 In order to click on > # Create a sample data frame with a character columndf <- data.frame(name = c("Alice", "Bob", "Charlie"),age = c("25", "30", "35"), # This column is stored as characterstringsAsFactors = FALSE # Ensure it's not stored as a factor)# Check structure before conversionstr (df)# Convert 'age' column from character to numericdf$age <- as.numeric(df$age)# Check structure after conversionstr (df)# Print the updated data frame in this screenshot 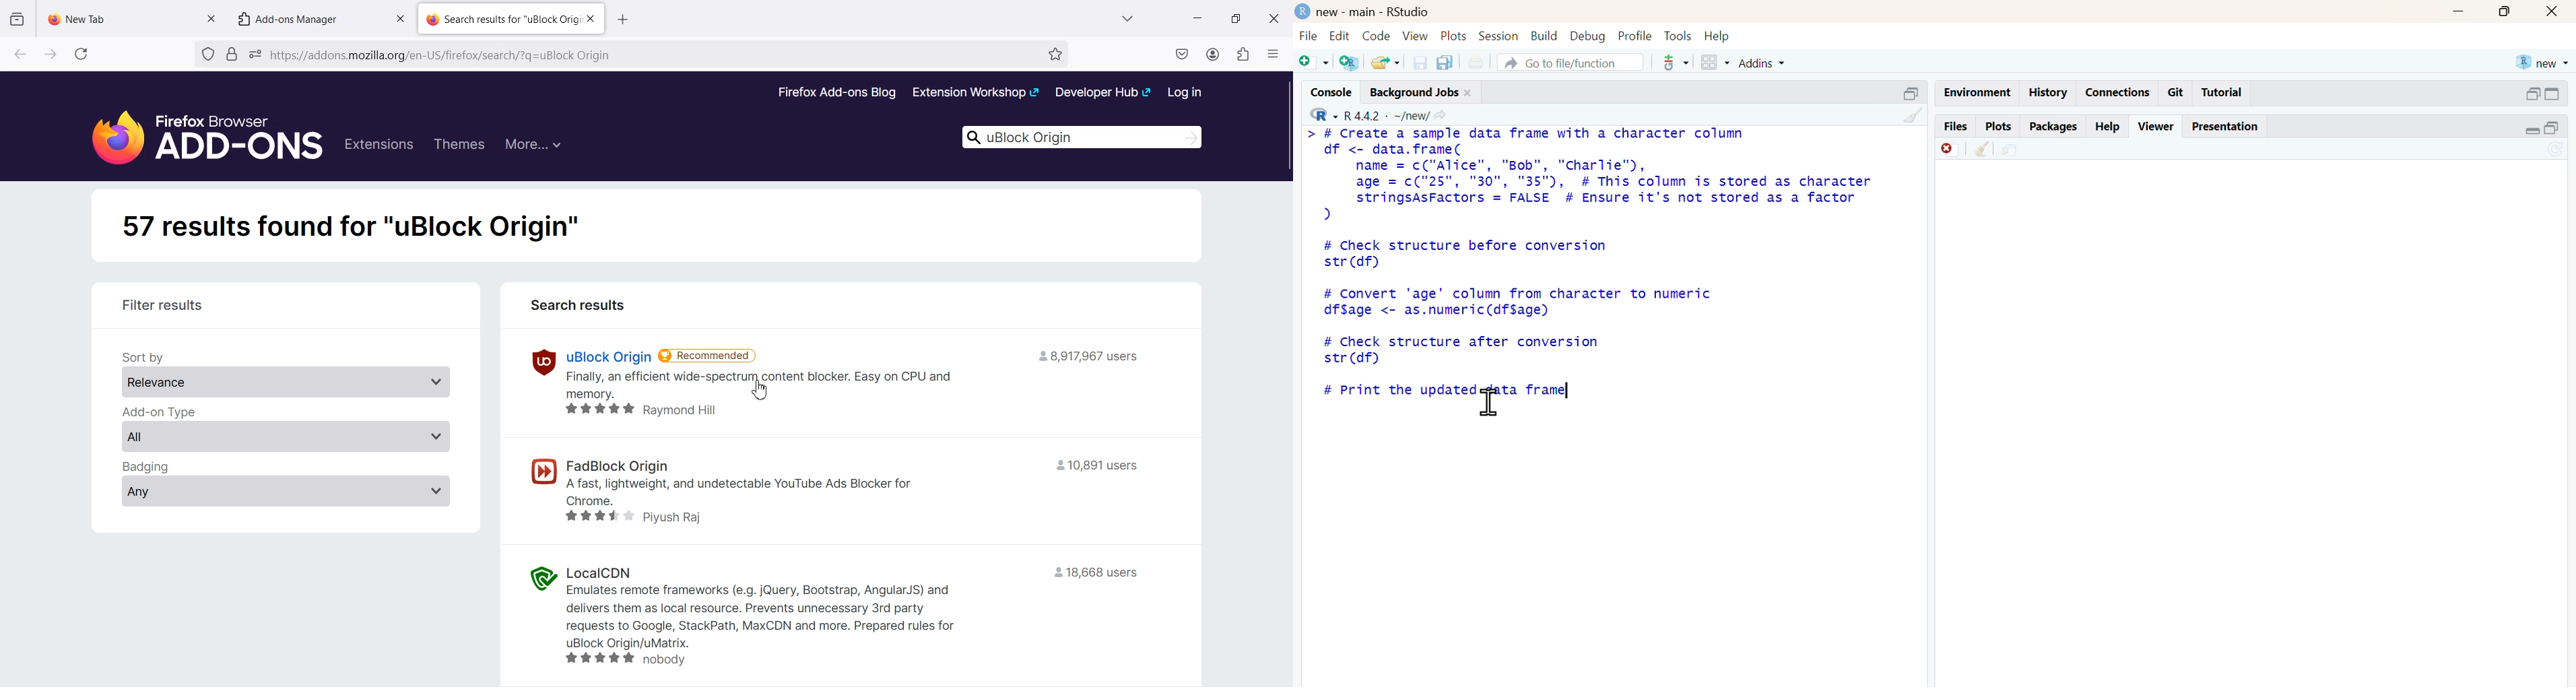, I will do `click(1591, 269)`.